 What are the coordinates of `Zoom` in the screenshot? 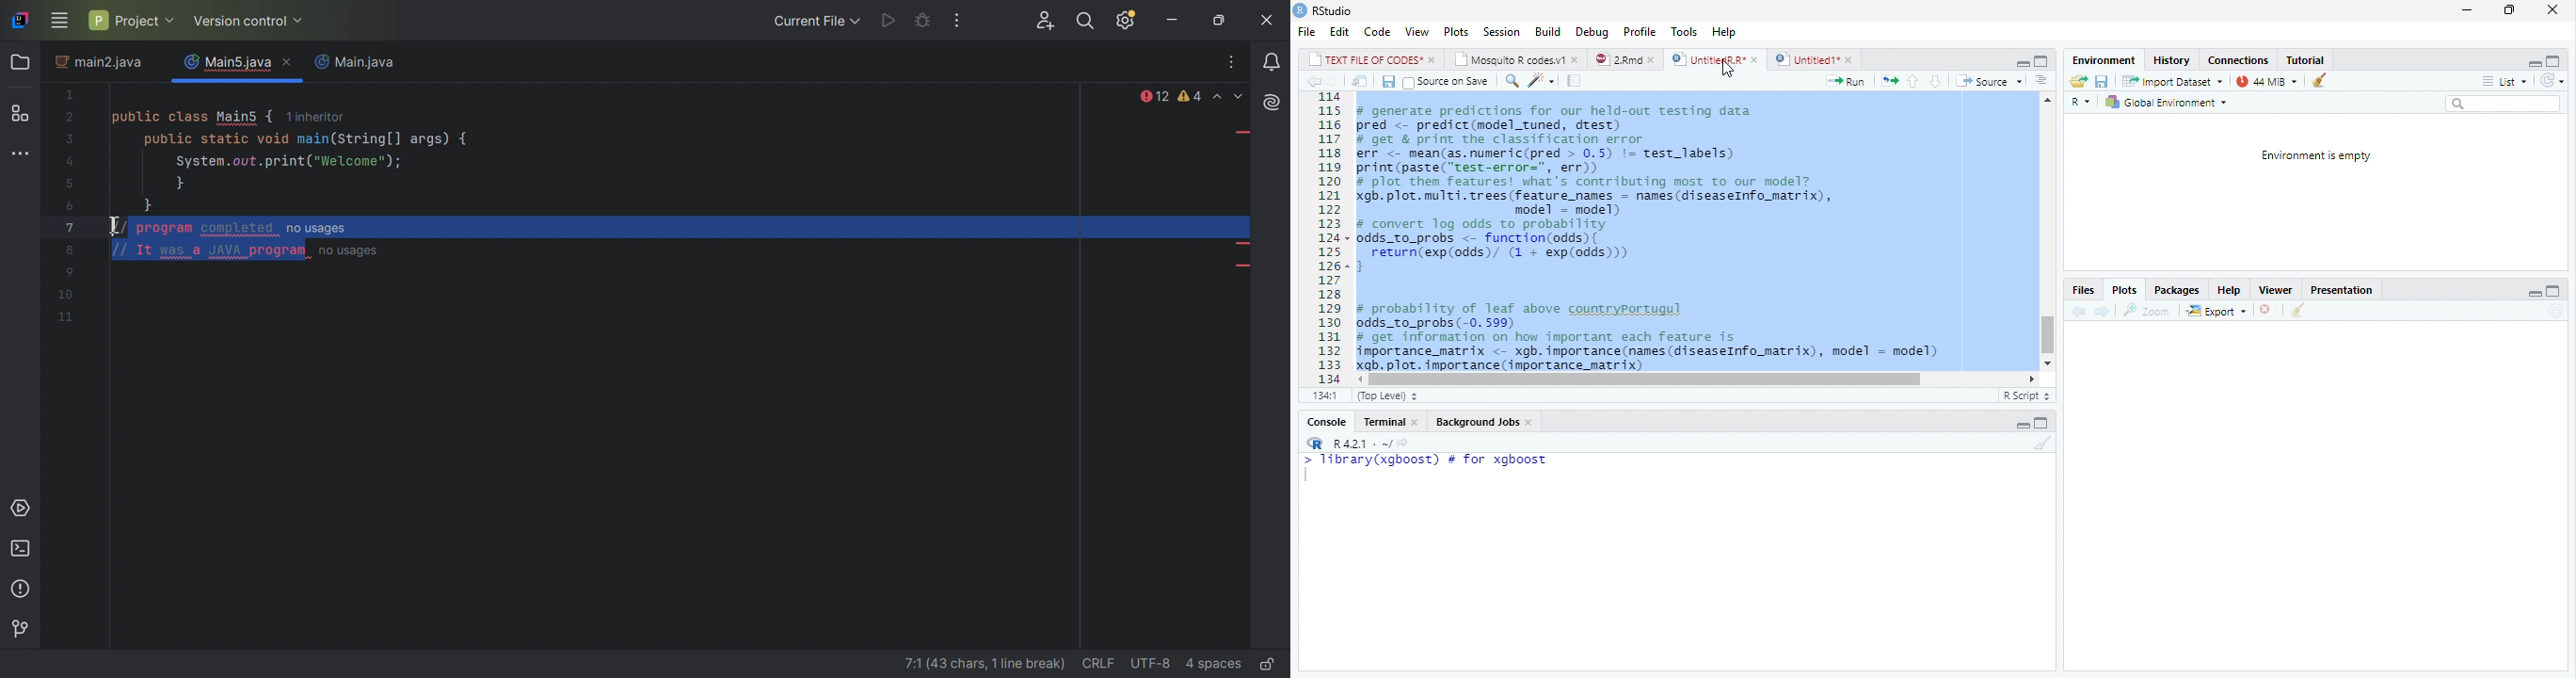 It's located at (2148, 309).